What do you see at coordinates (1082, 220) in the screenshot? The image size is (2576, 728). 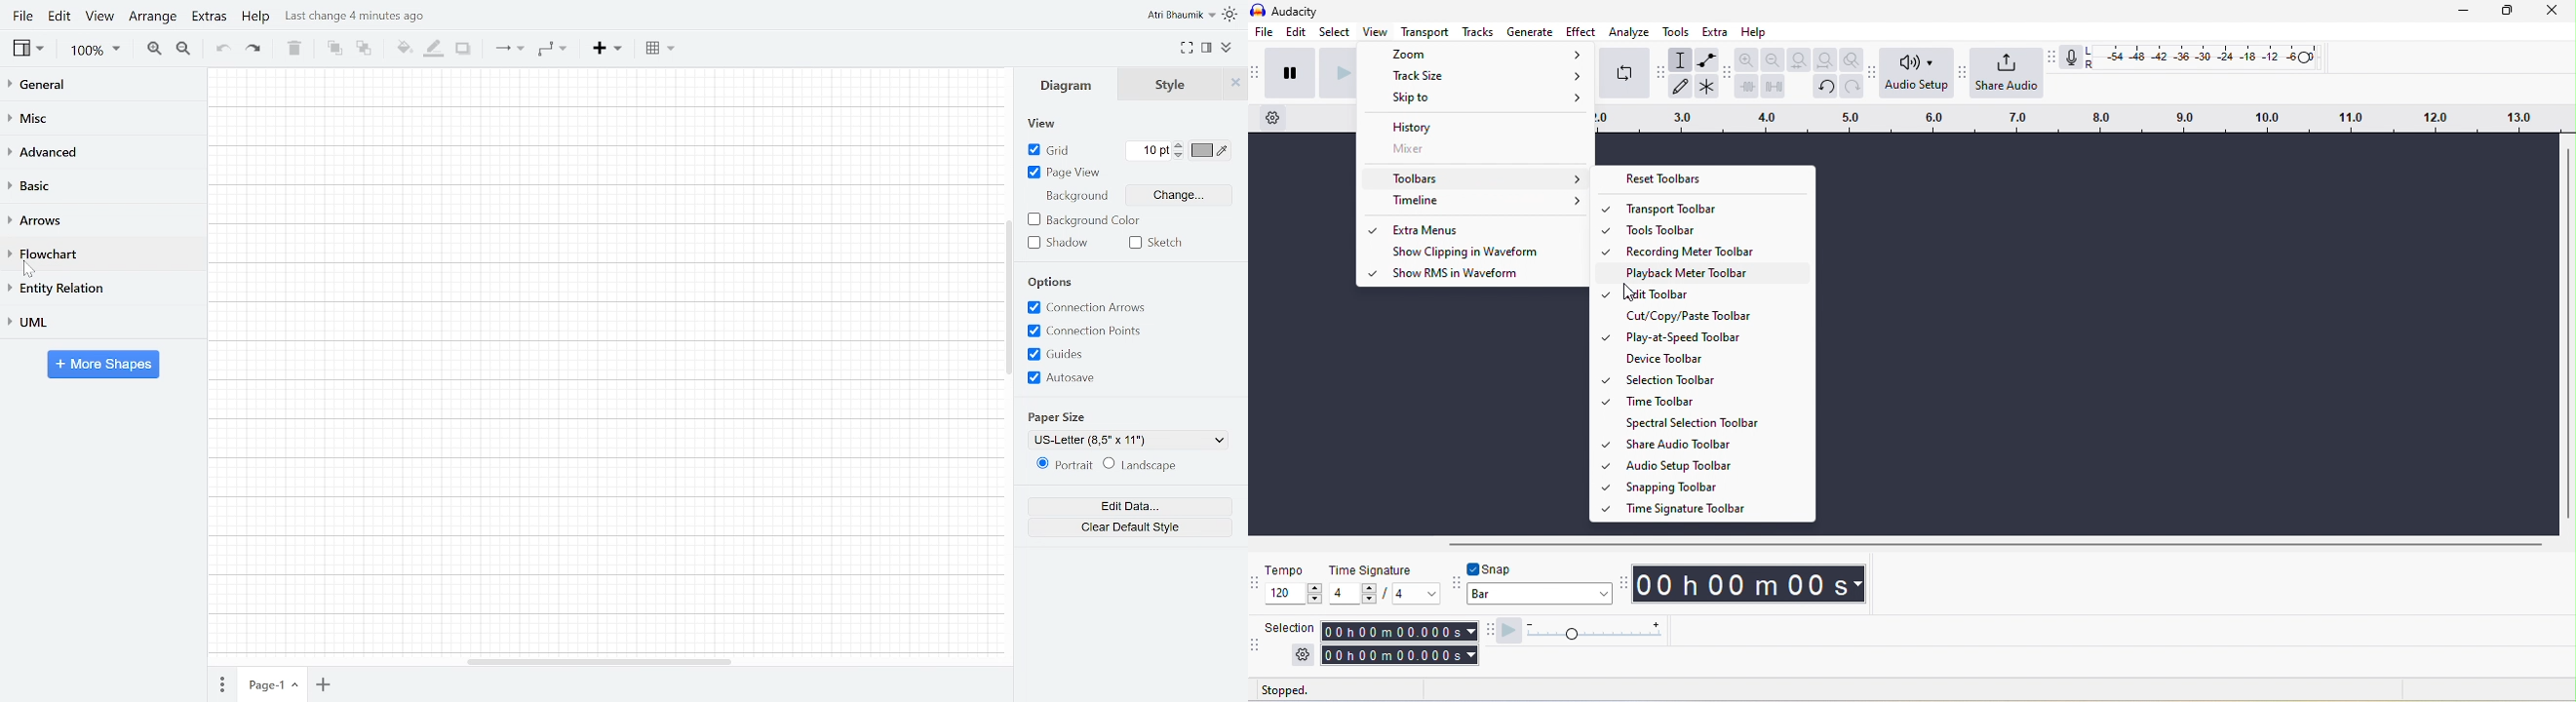 I see `BAckground color` at bounding box center [1082, 220].